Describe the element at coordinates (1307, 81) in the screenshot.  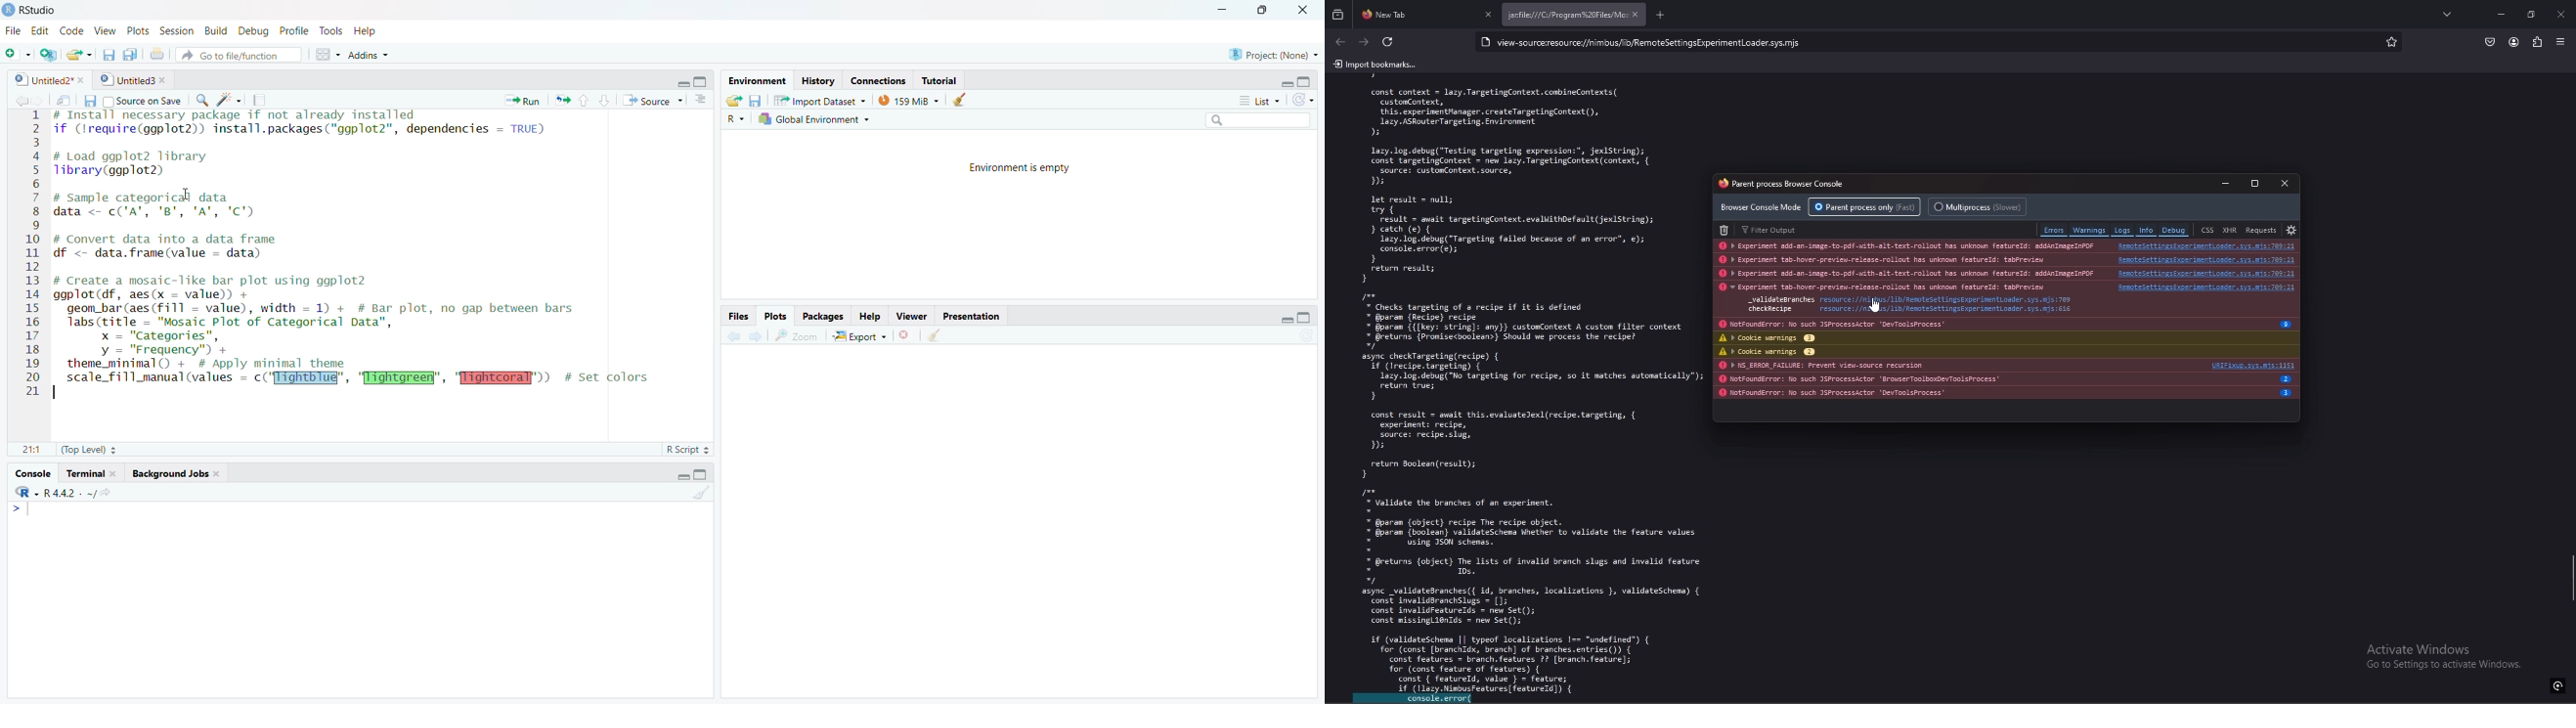
I see `Maximize` at that location.